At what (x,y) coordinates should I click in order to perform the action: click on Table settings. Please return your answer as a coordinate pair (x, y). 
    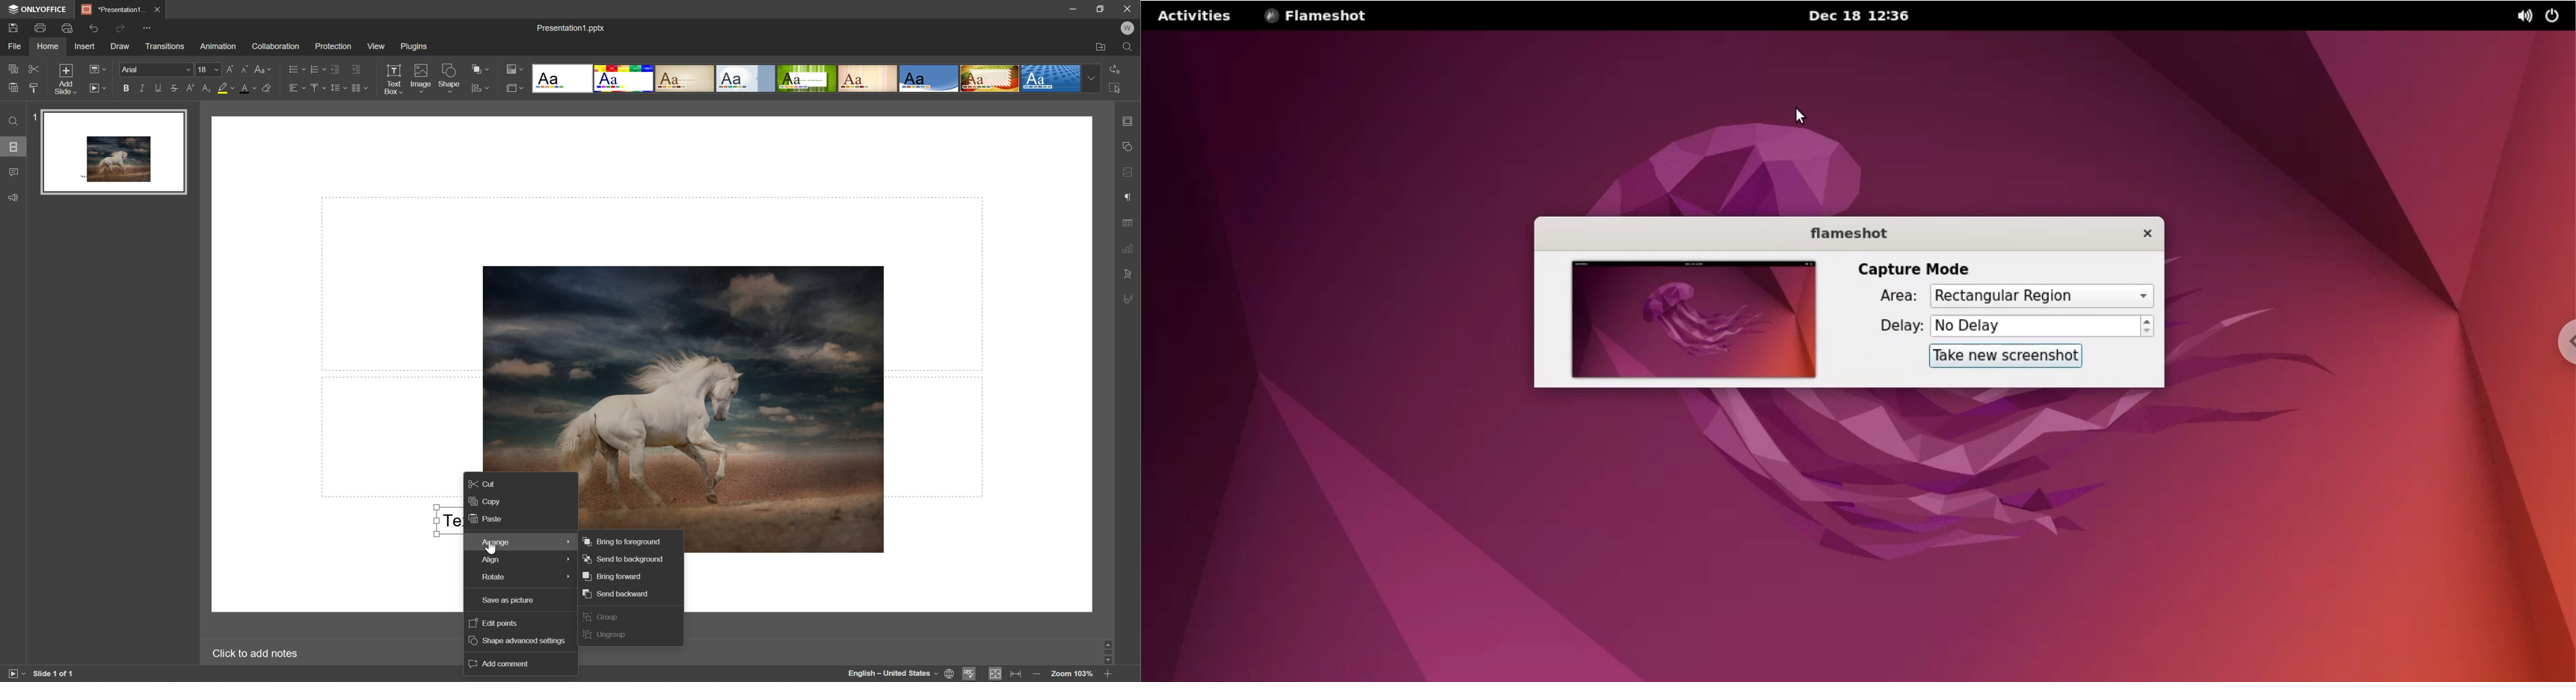
    Looking at the image, I should click on (1130, 225).